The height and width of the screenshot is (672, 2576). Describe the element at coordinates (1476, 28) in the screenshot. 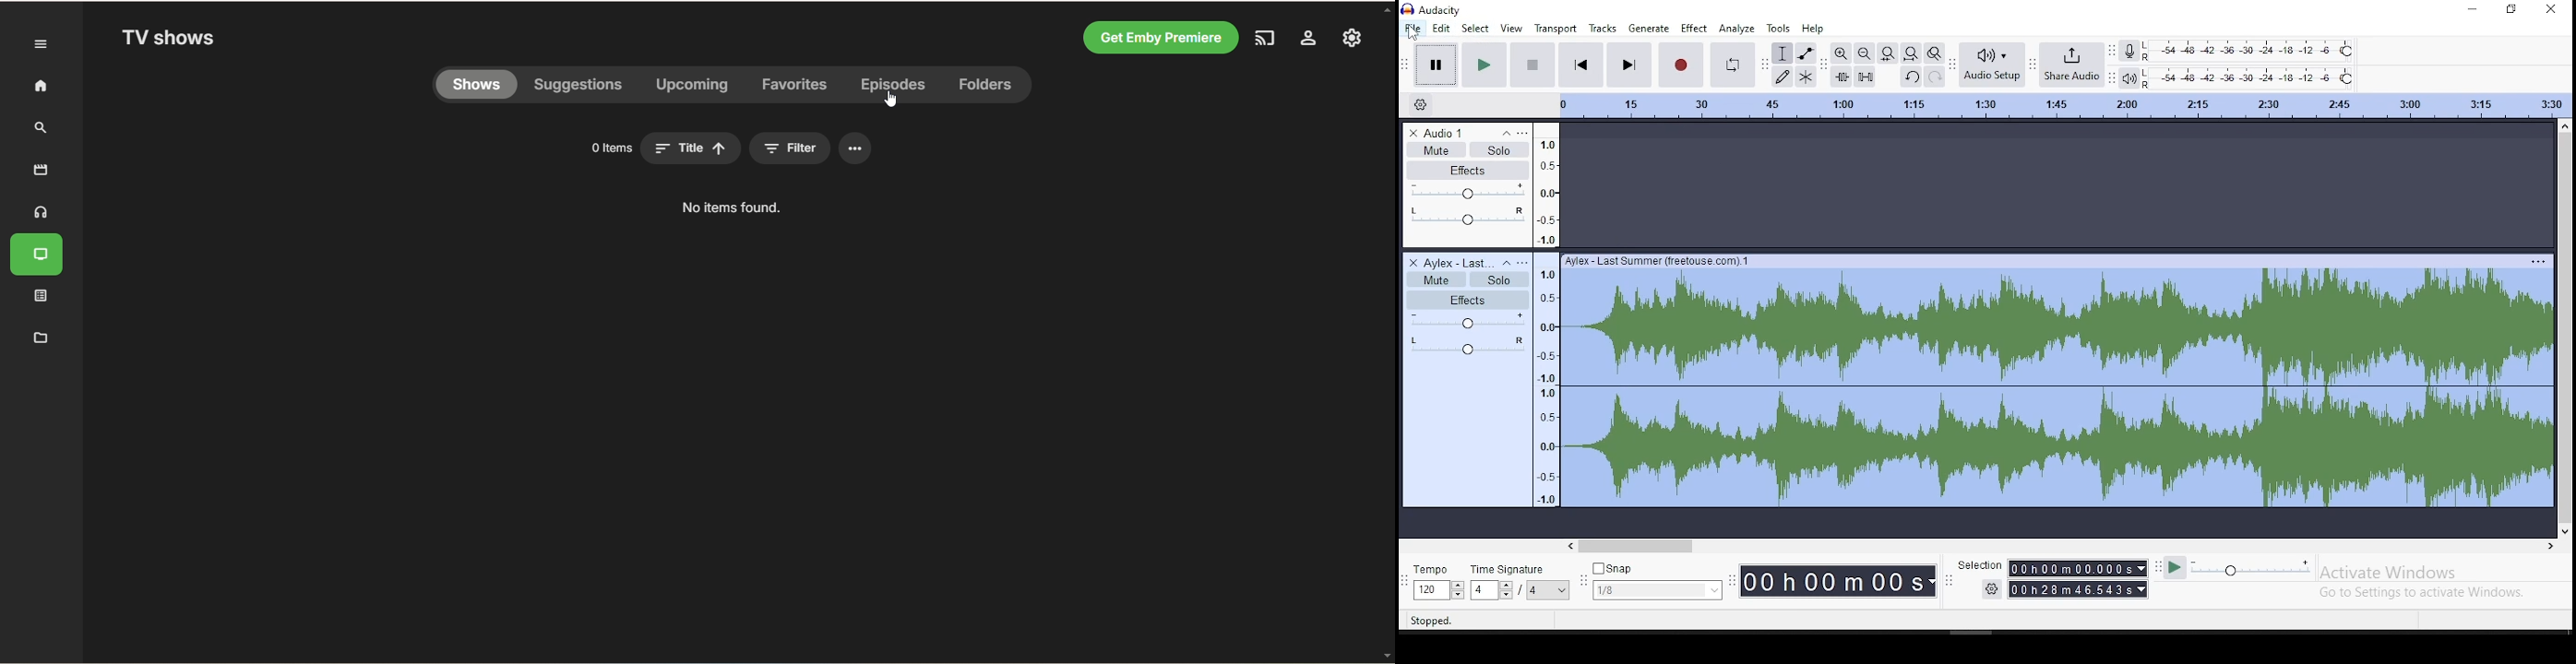

I see `select` at that location.